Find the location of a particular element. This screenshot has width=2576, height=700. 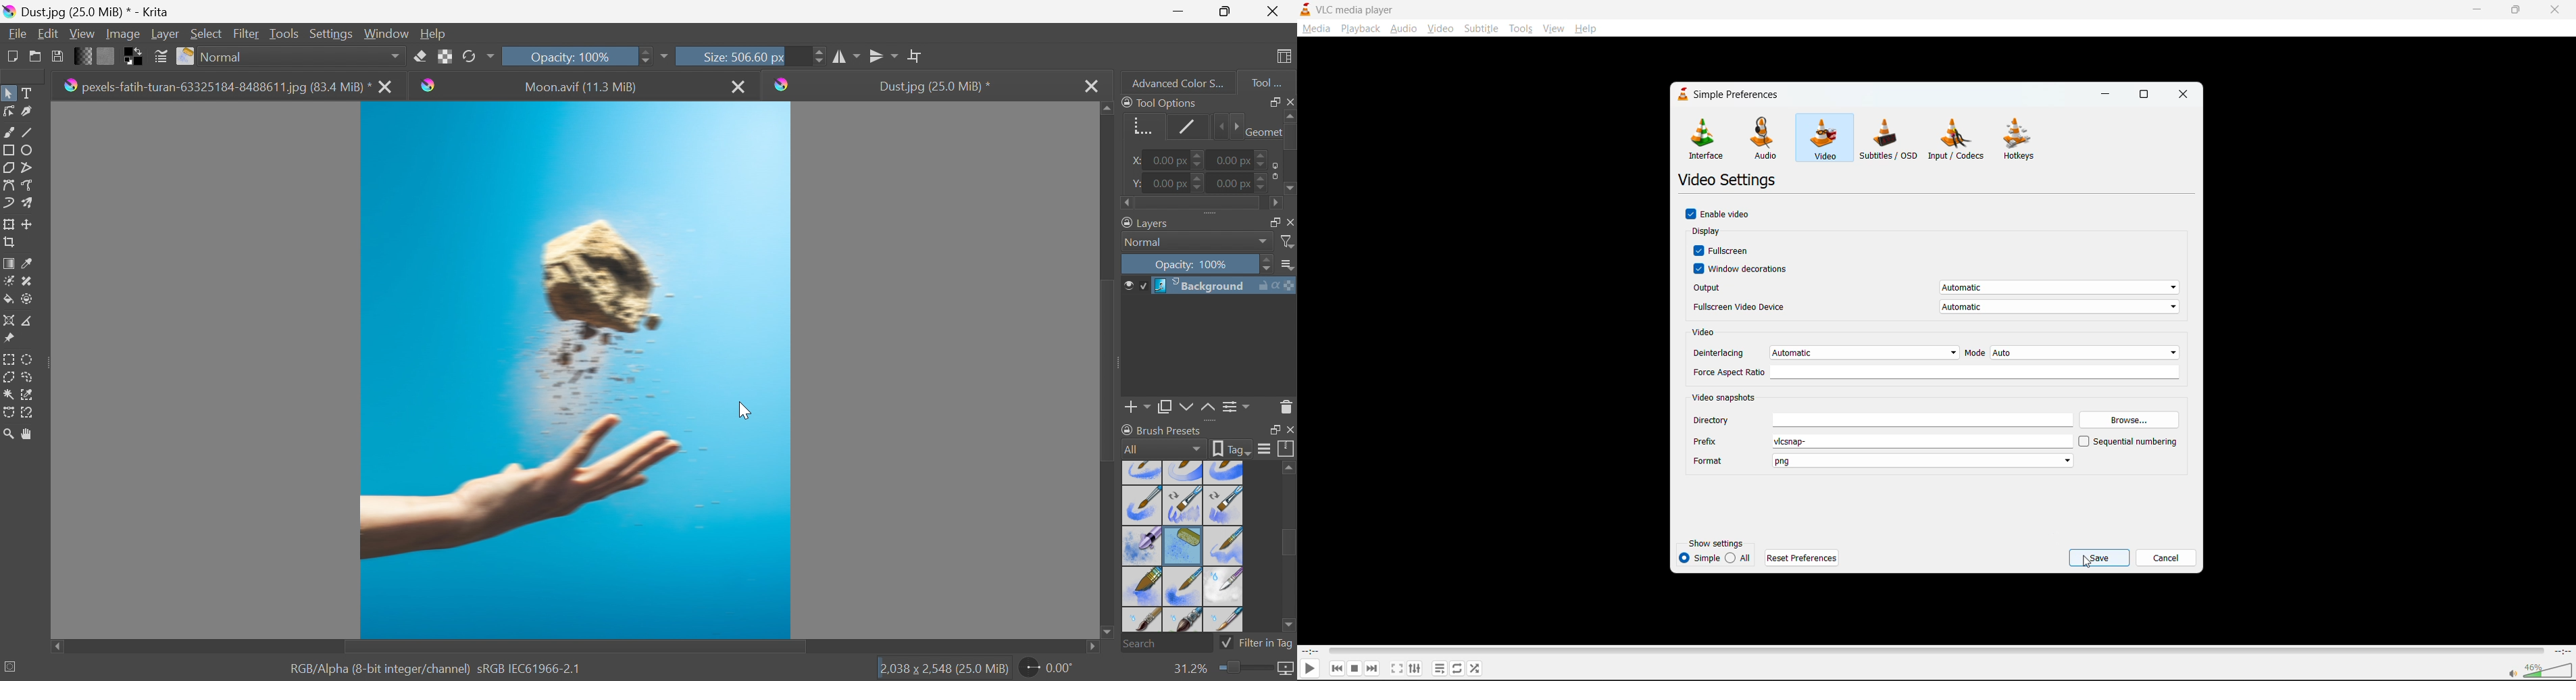

Edit shapes tool is located at coordinates (8, 111).